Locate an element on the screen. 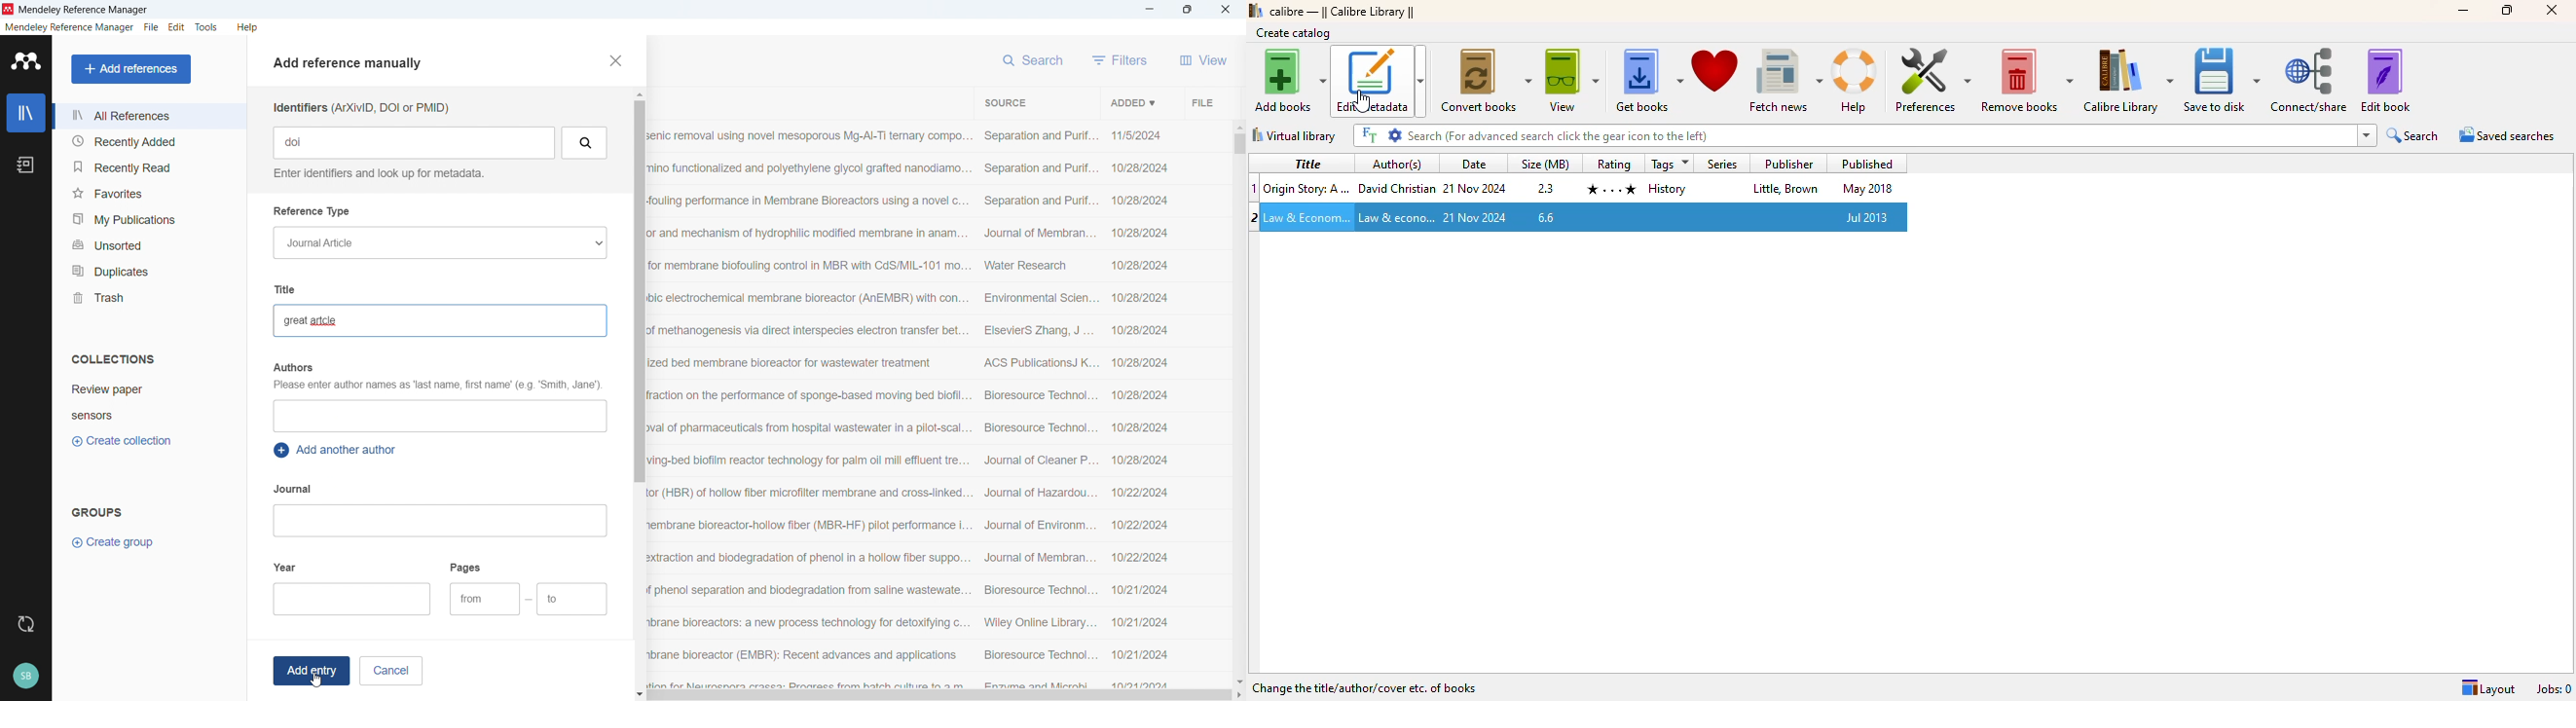 The width and height of the screenshot is (2576, 728). Trash  is located at coordinates (148, 297).